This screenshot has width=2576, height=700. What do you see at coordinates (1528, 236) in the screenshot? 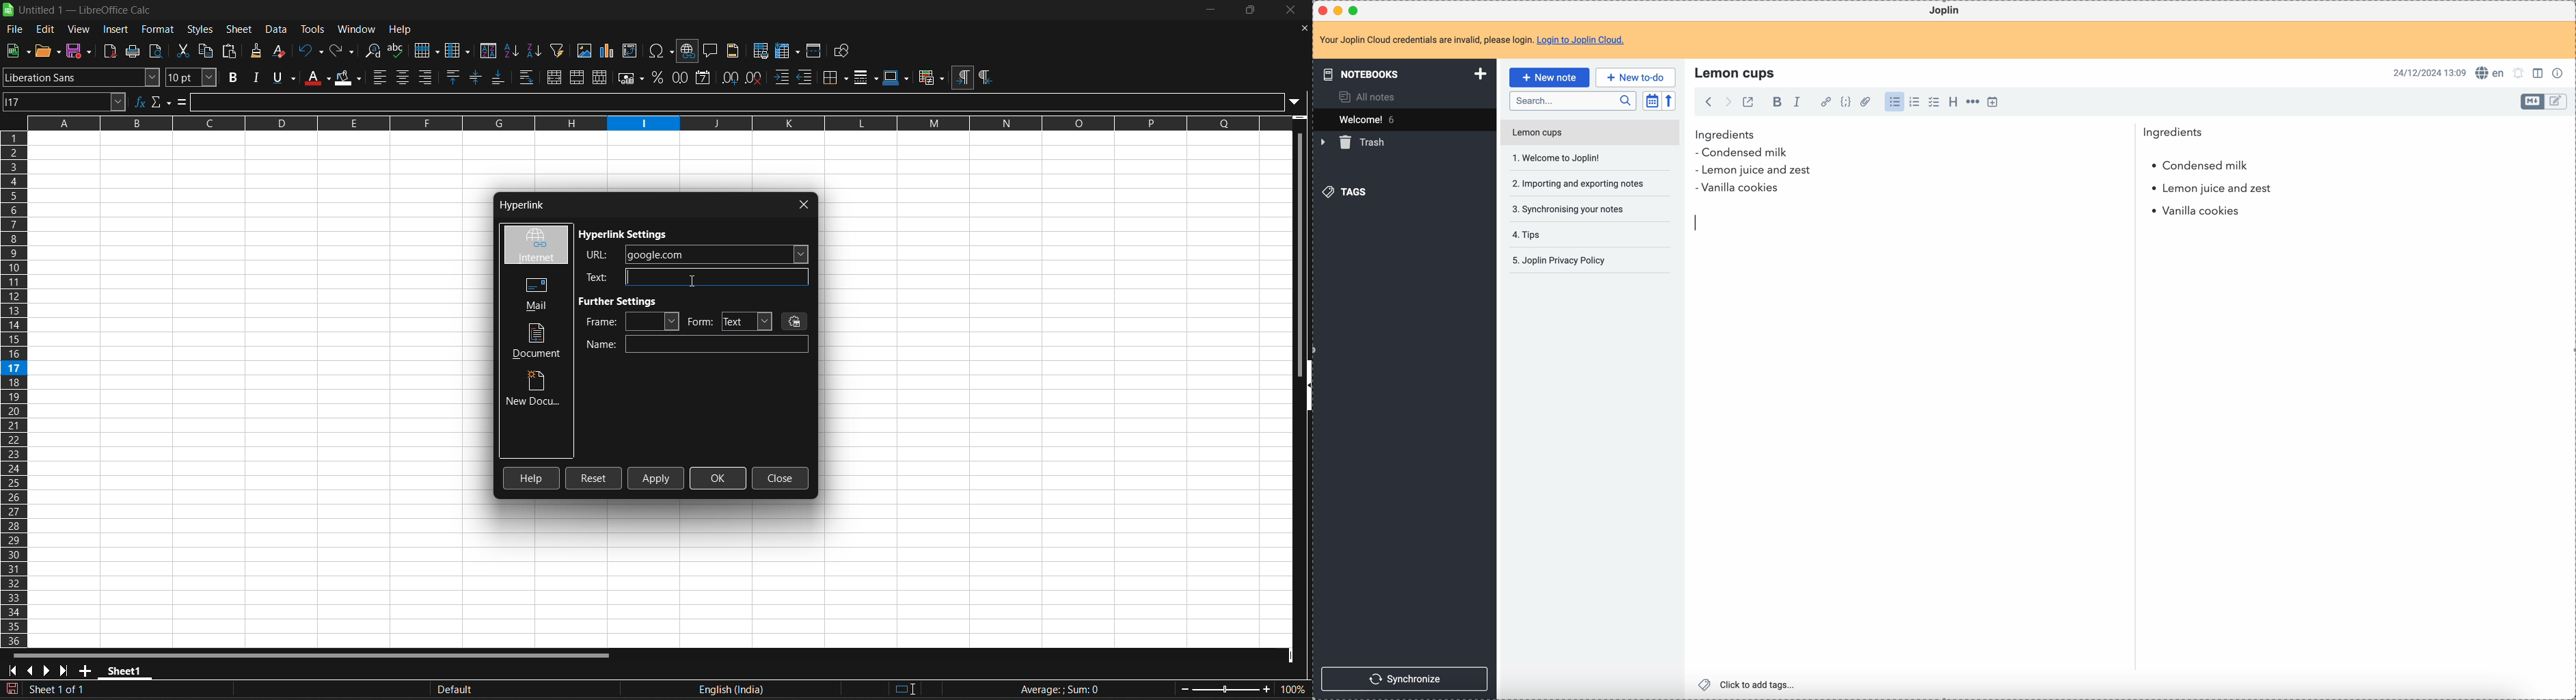
I see `tips` at bounding box center [1528, 236].